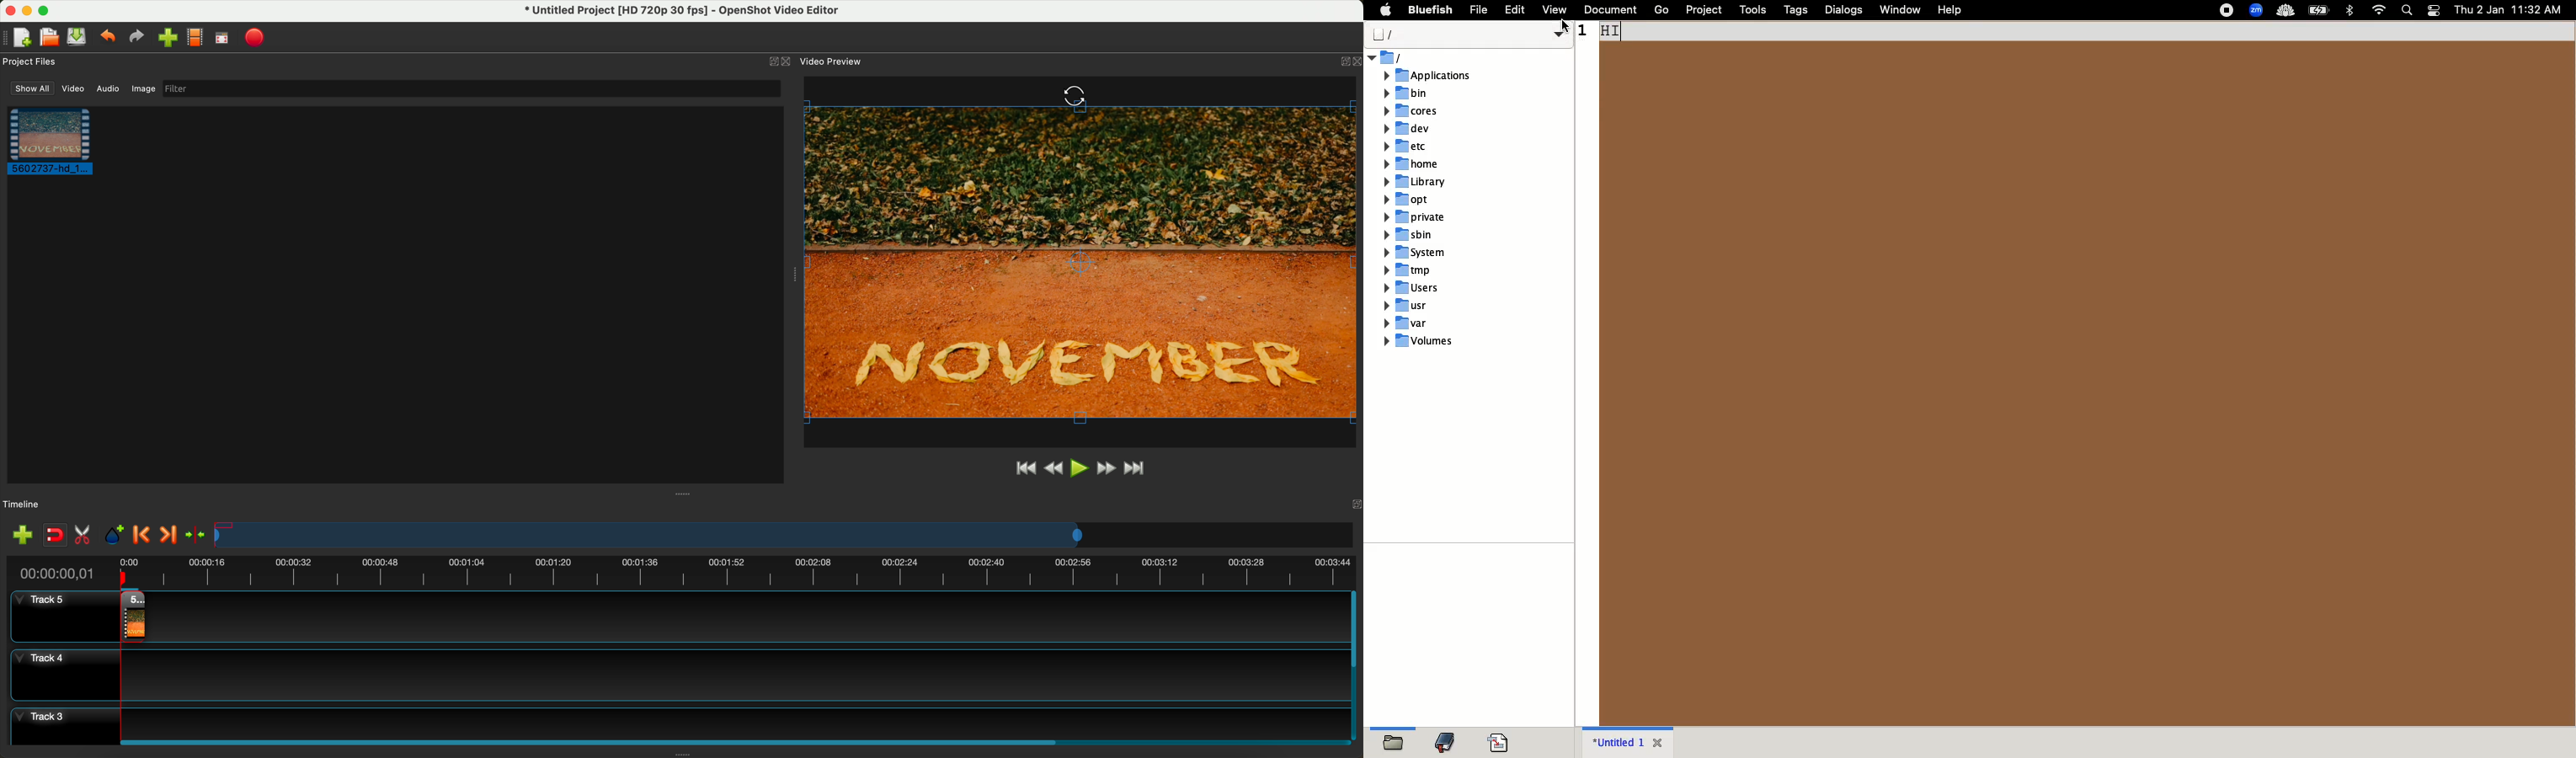 This screenshot has width=2576, height=784. What do you see at coordinates (130, 617) in the screenshot?
I see `drag video to track 4` at bounding box center [130, 617].